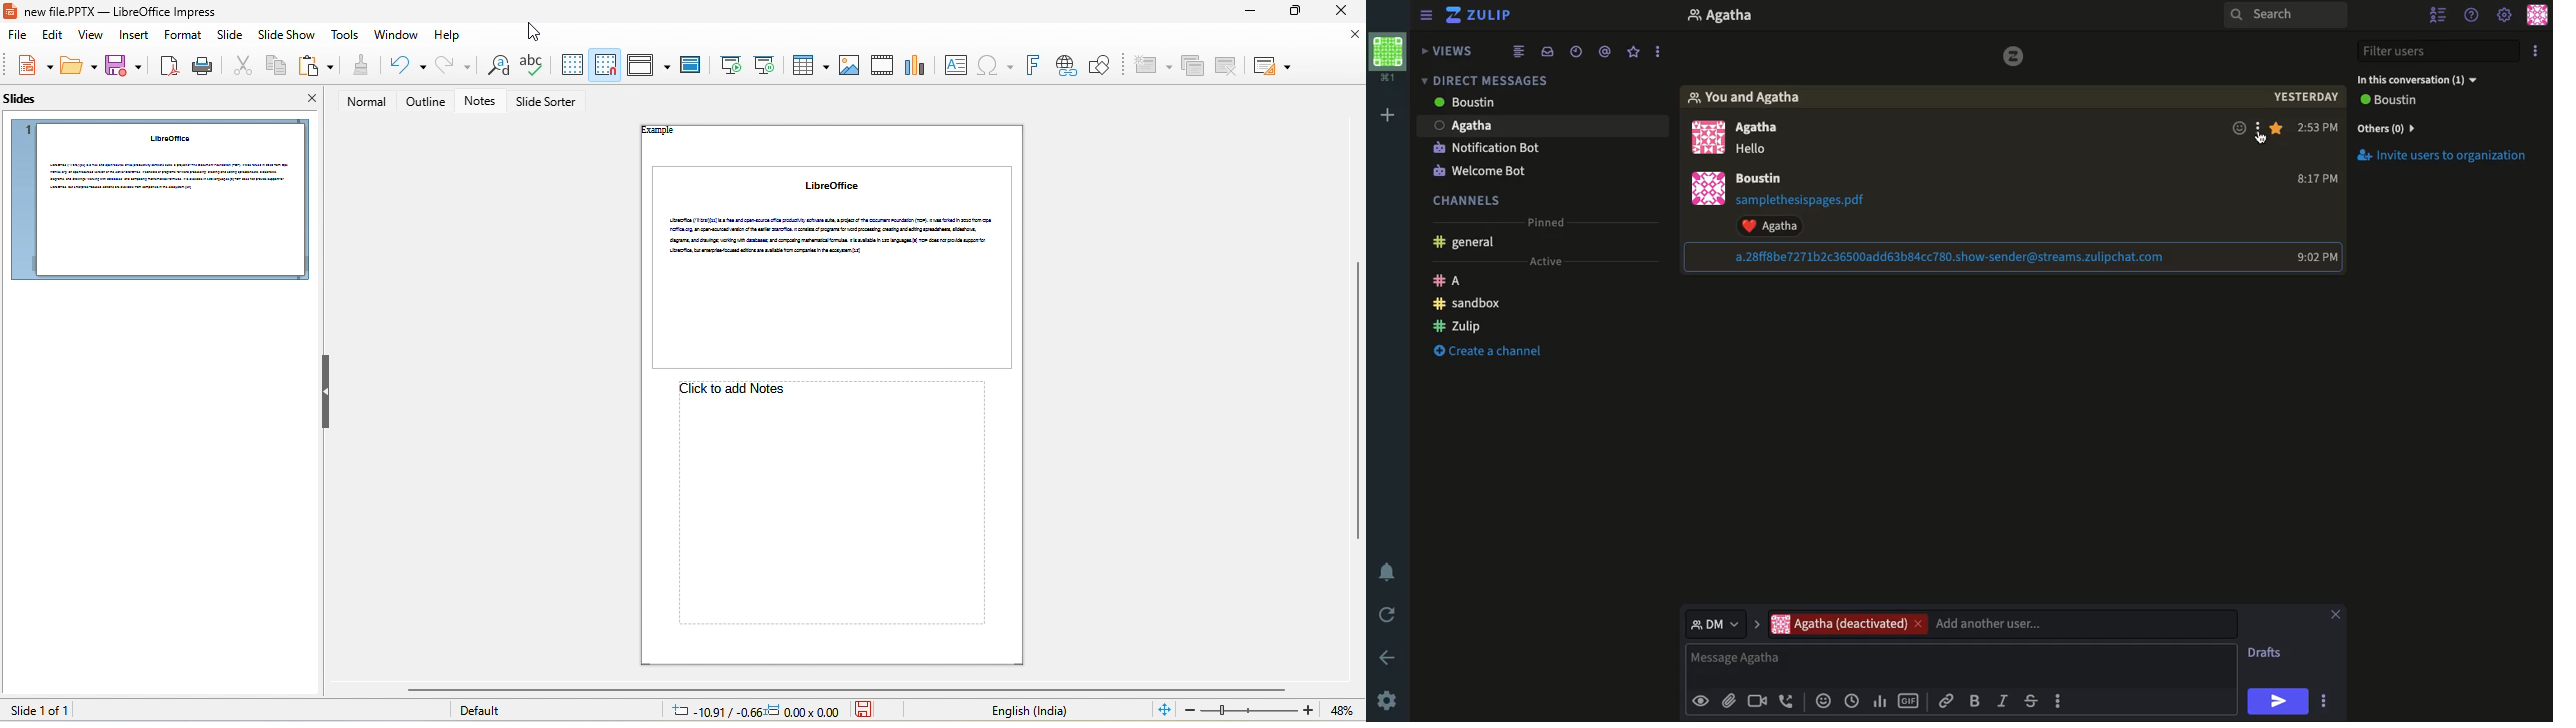 The image size is (2576, 728). Describe the element at coordinates (30, 66) in the screenshot. I see `new` at that location.